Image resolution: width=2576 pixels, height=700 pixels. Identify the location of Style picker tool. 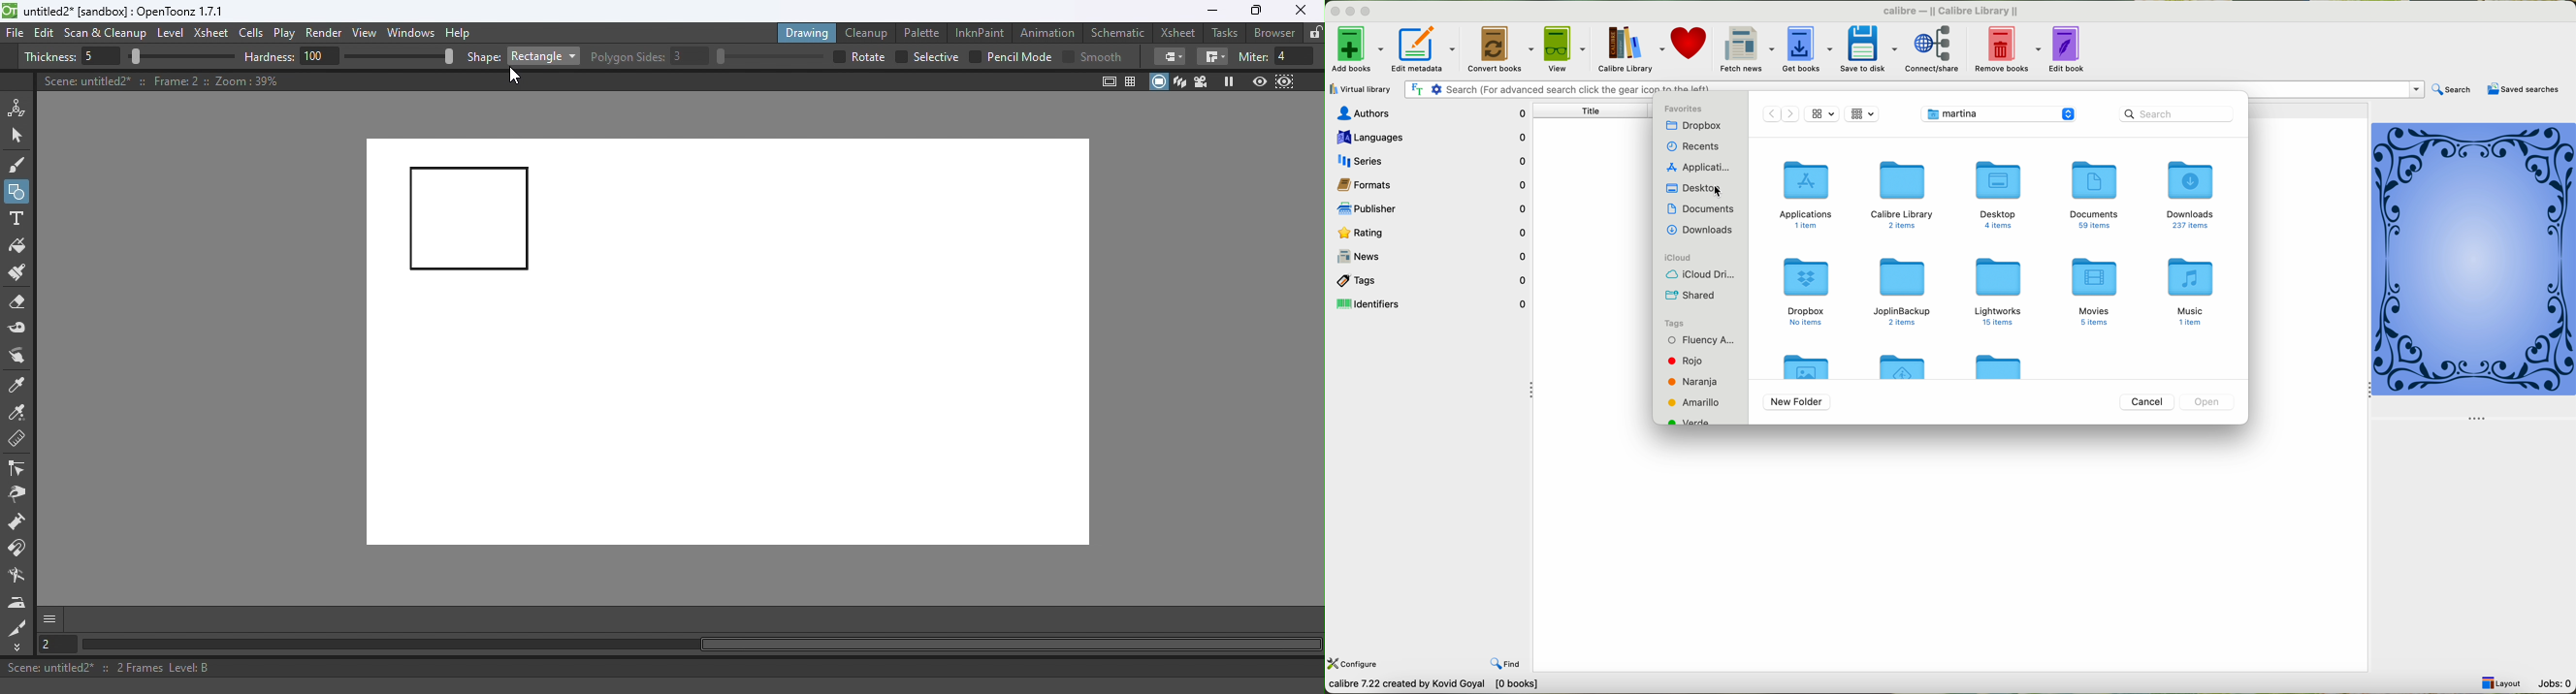
(18, 386).